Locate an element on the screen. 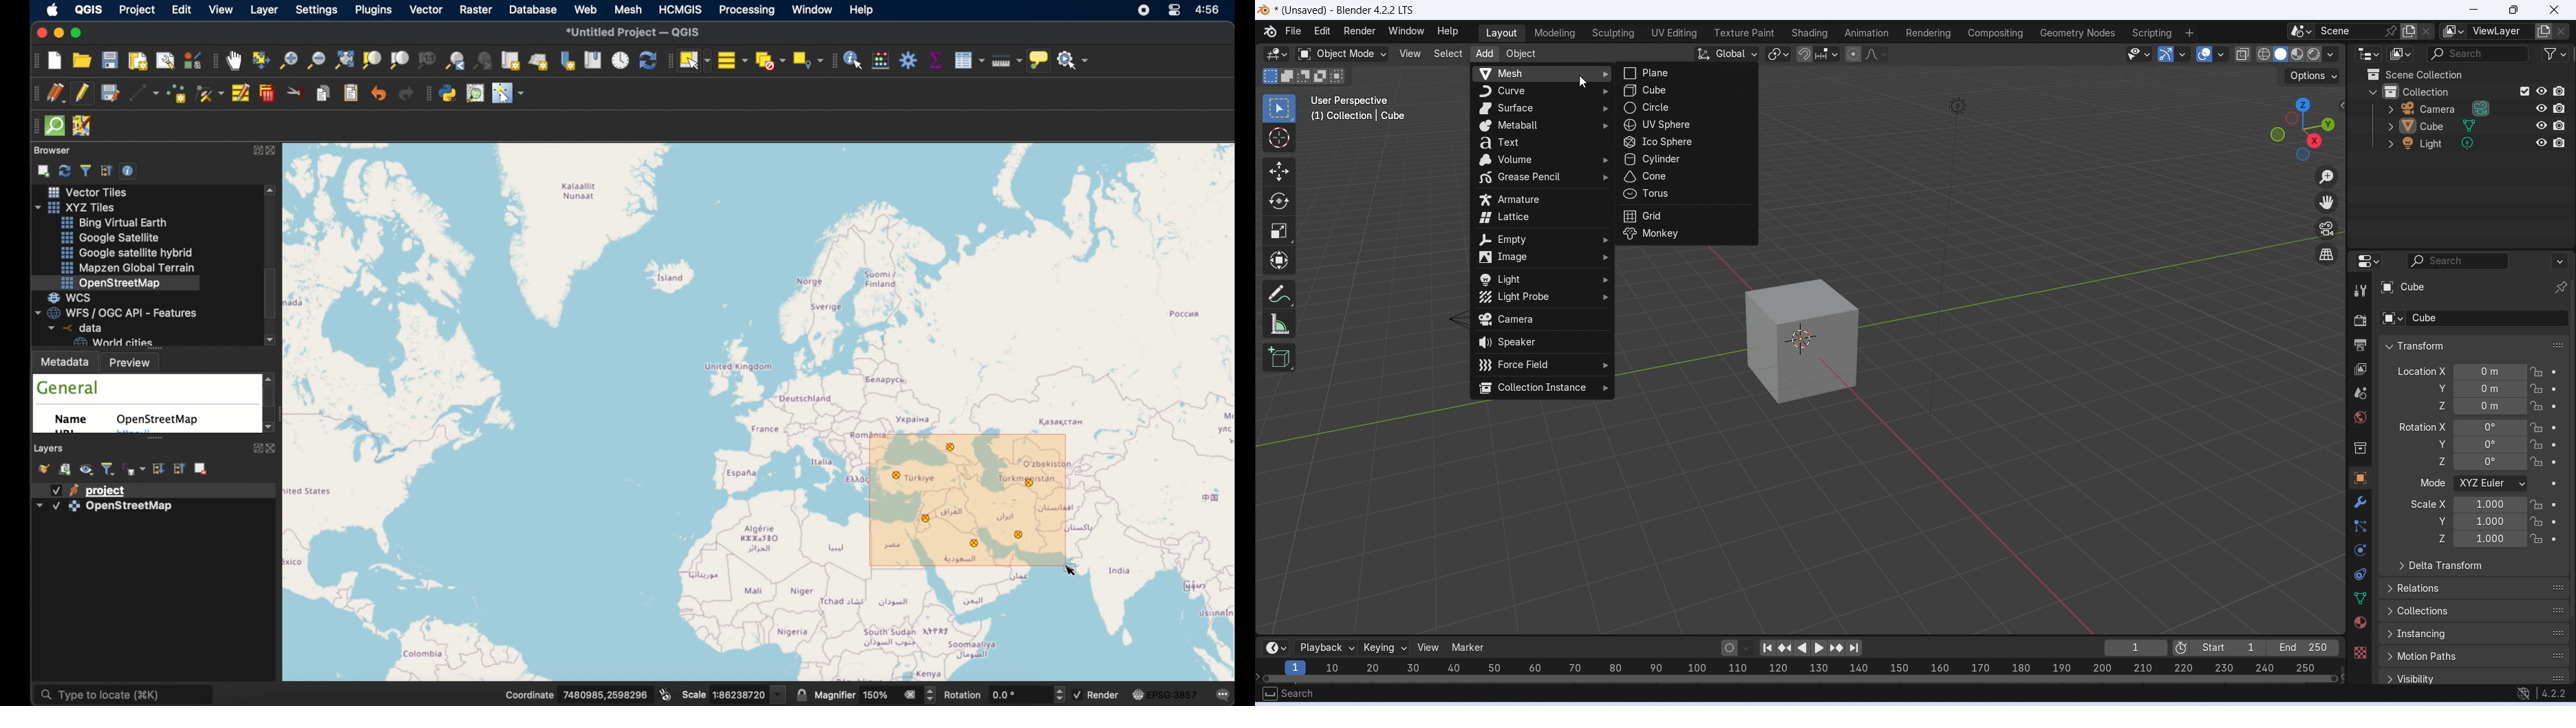 The width and height of the screenshot is (2576, 728). animate property is located at coordinates (2553, 504).